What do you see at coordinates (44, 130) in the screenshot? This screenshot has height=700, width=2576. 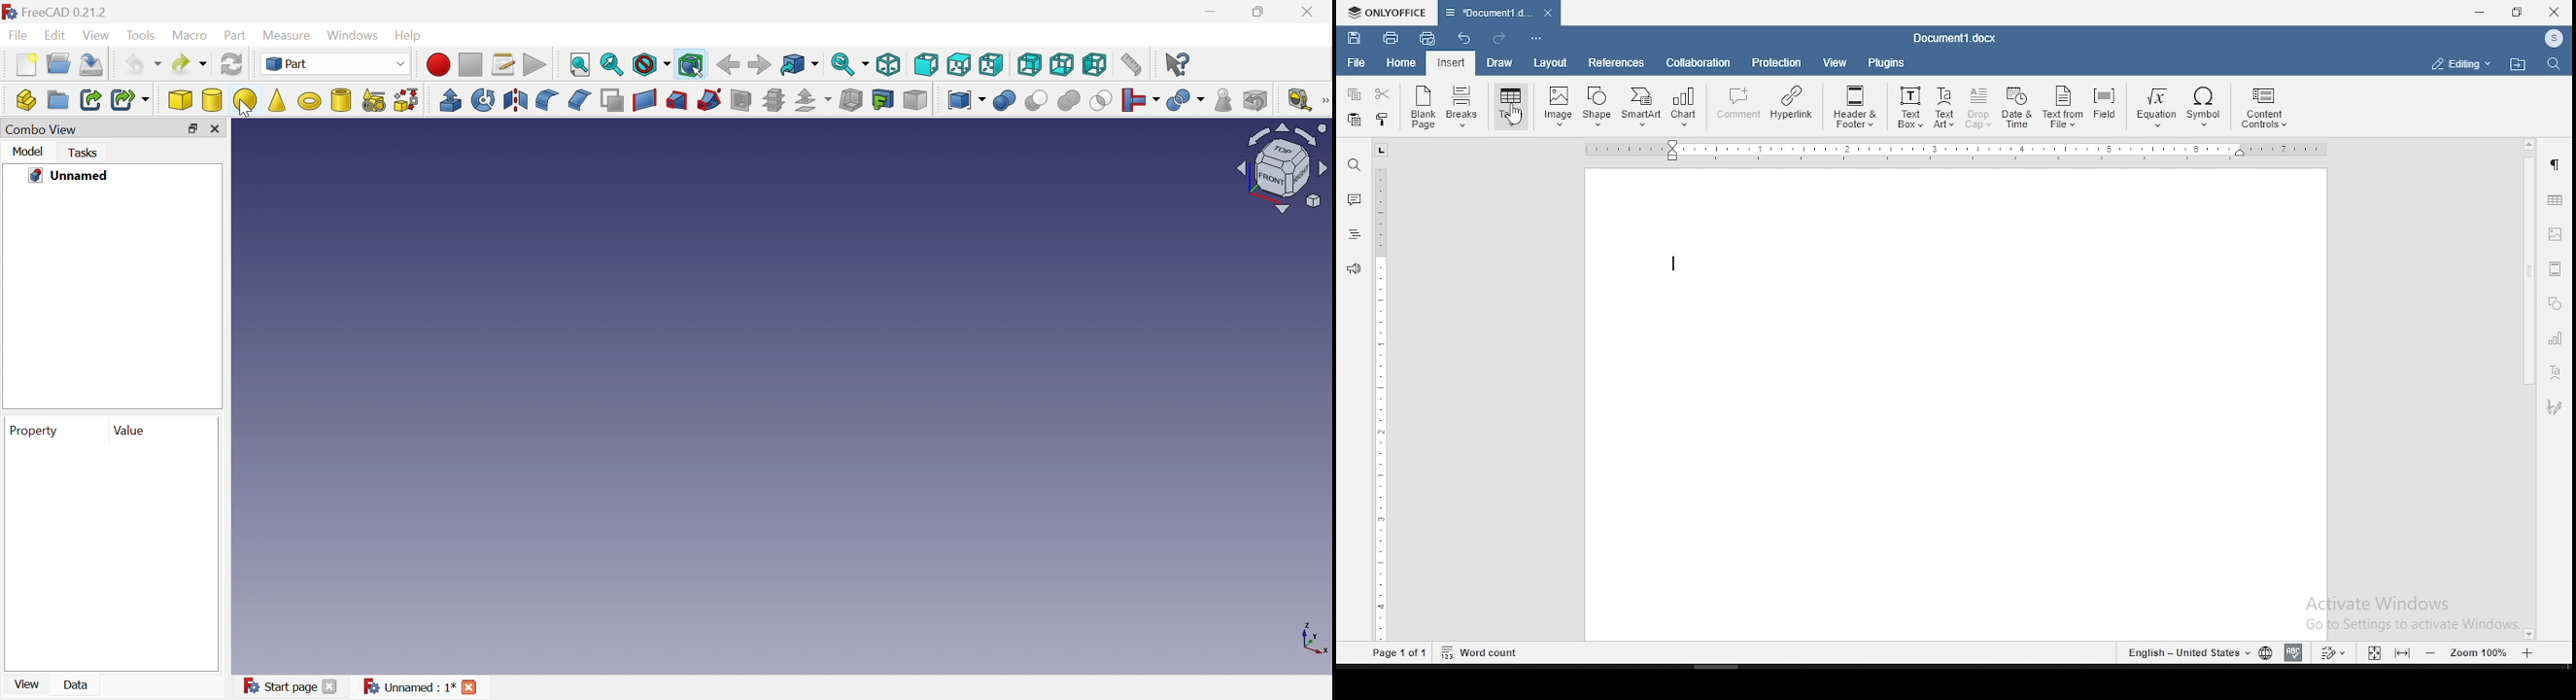 I see `Combo view` at bounding box center [44, 130].